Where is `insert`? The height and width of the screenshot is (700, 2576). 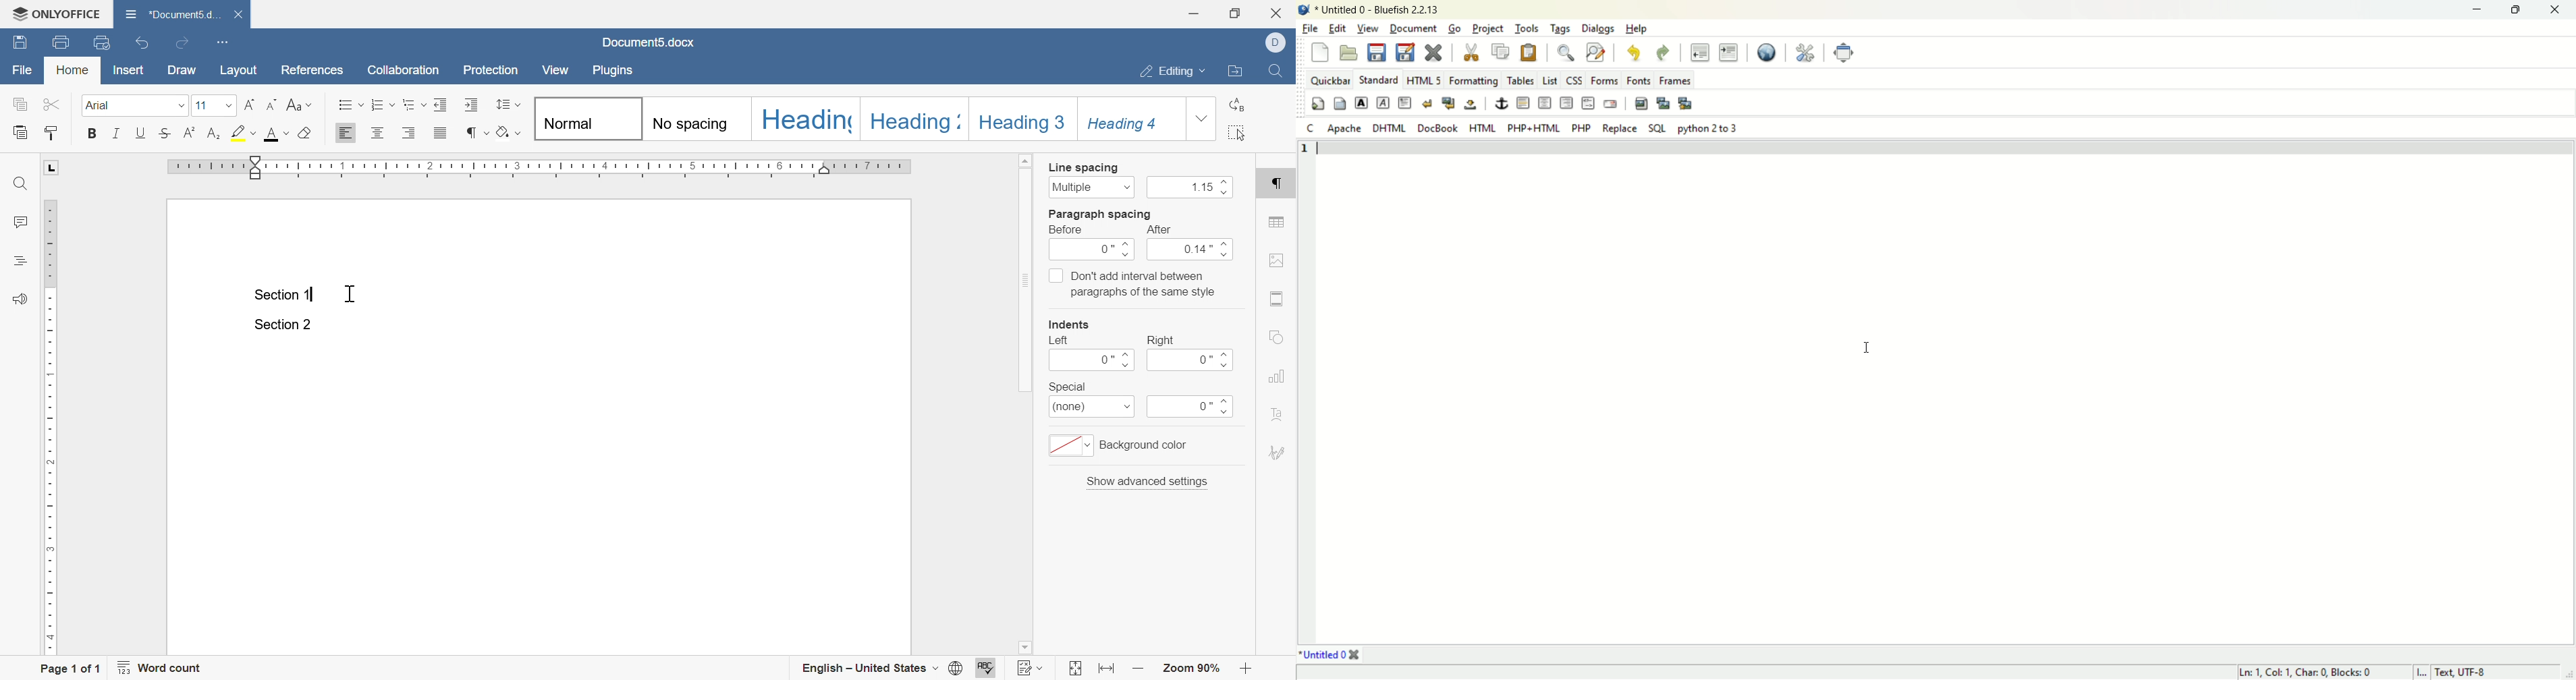 insert is located at coordinates (130, 71).